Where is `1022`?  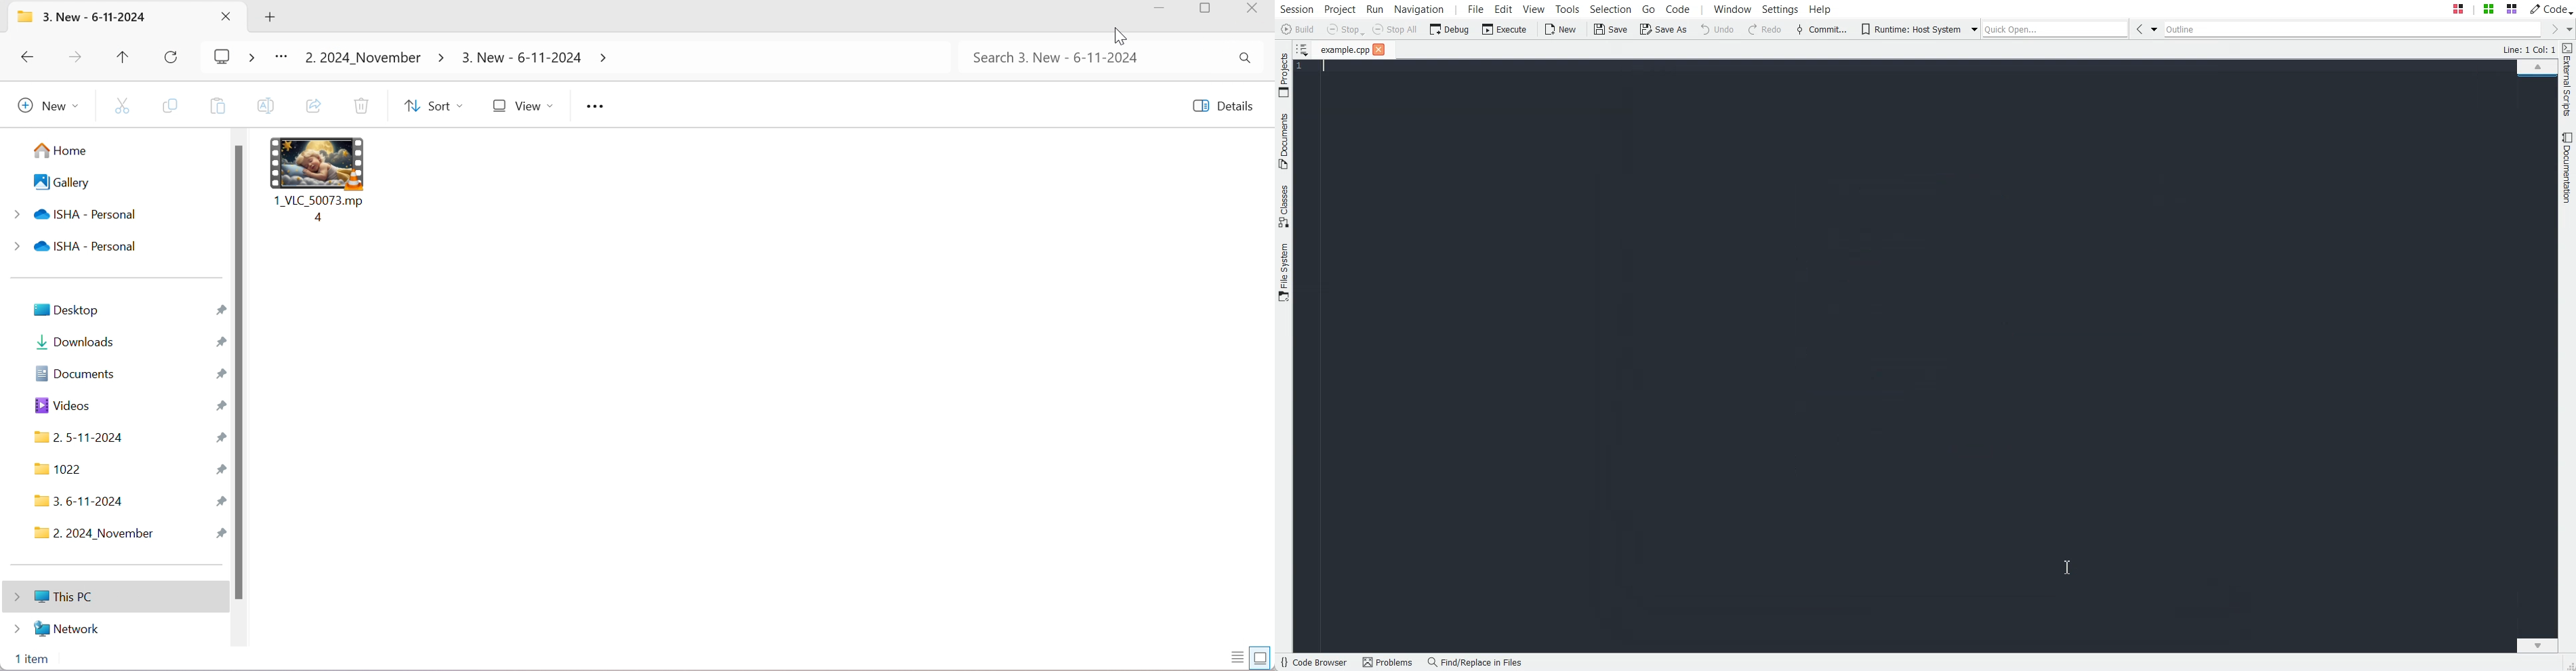
1022 is located at coordinates (58, 470).